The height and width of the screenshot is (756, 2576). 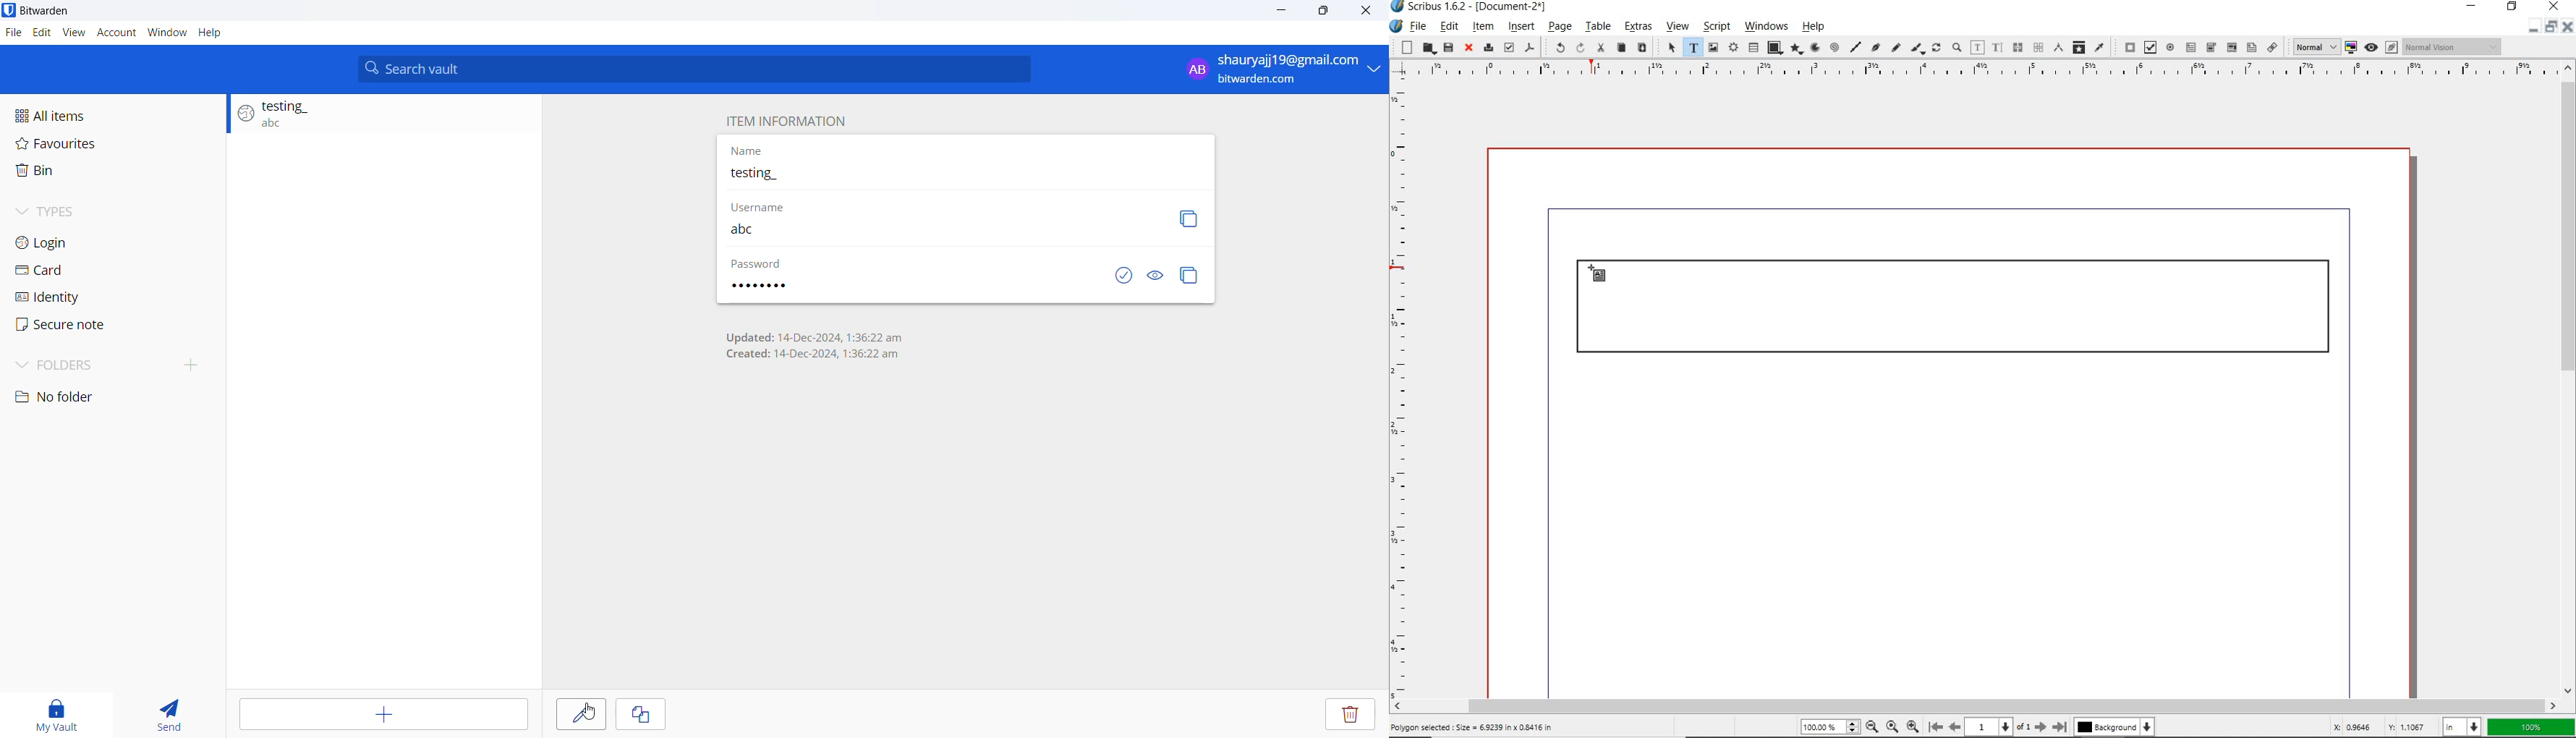 What do you see at coordinates (197, 364) in the screenshot?
I see `create folder` at bounding box center [197, 364].